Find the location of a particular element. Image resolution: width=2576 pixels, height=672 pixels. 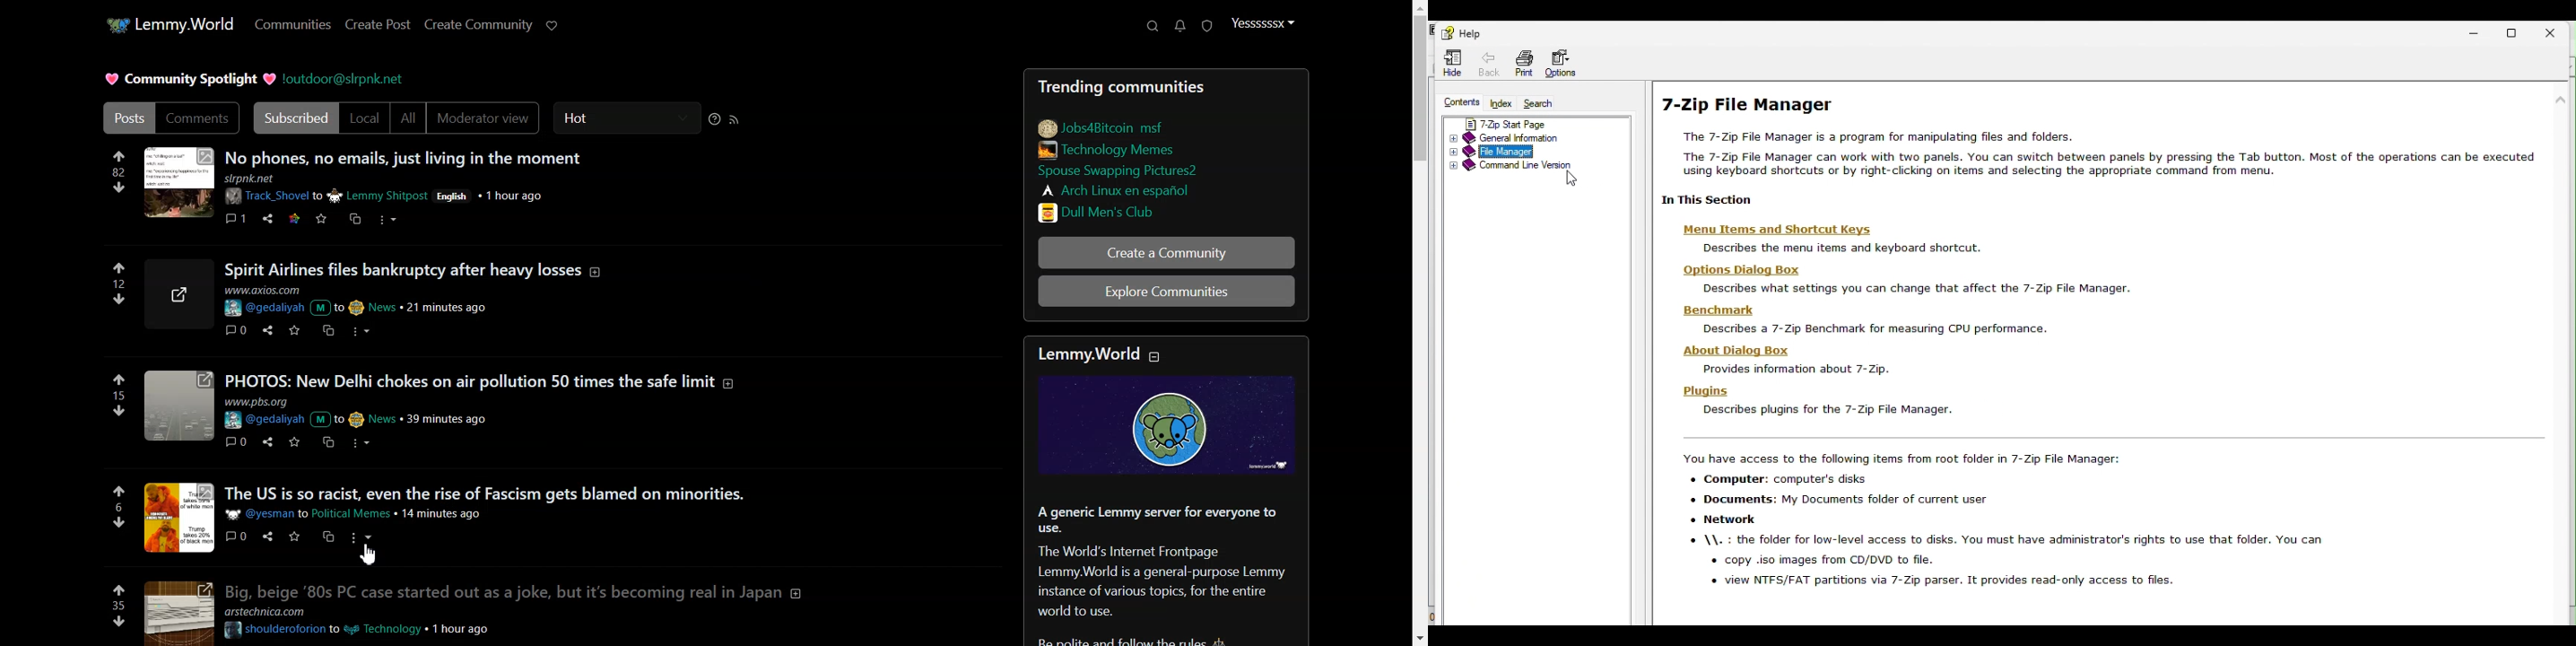

55707 is located at coordinates (121, 297).